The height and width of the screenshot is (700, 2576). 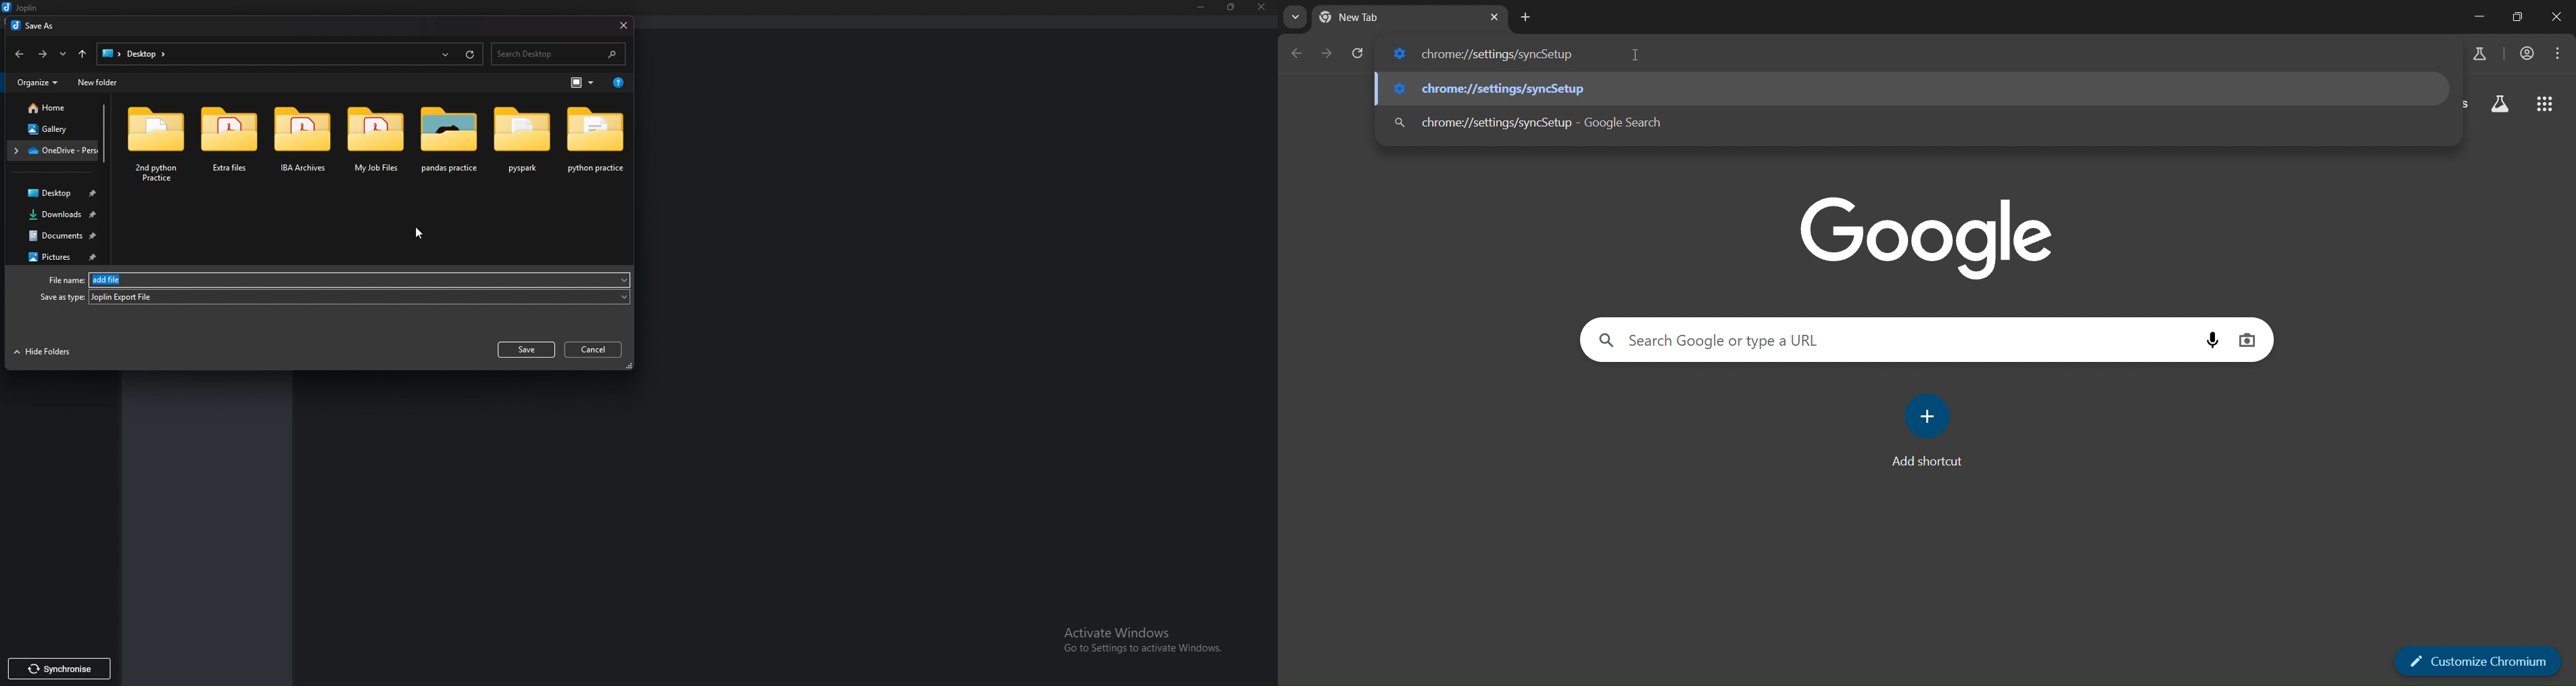 I want to click on back, so click(x=19, y=55).